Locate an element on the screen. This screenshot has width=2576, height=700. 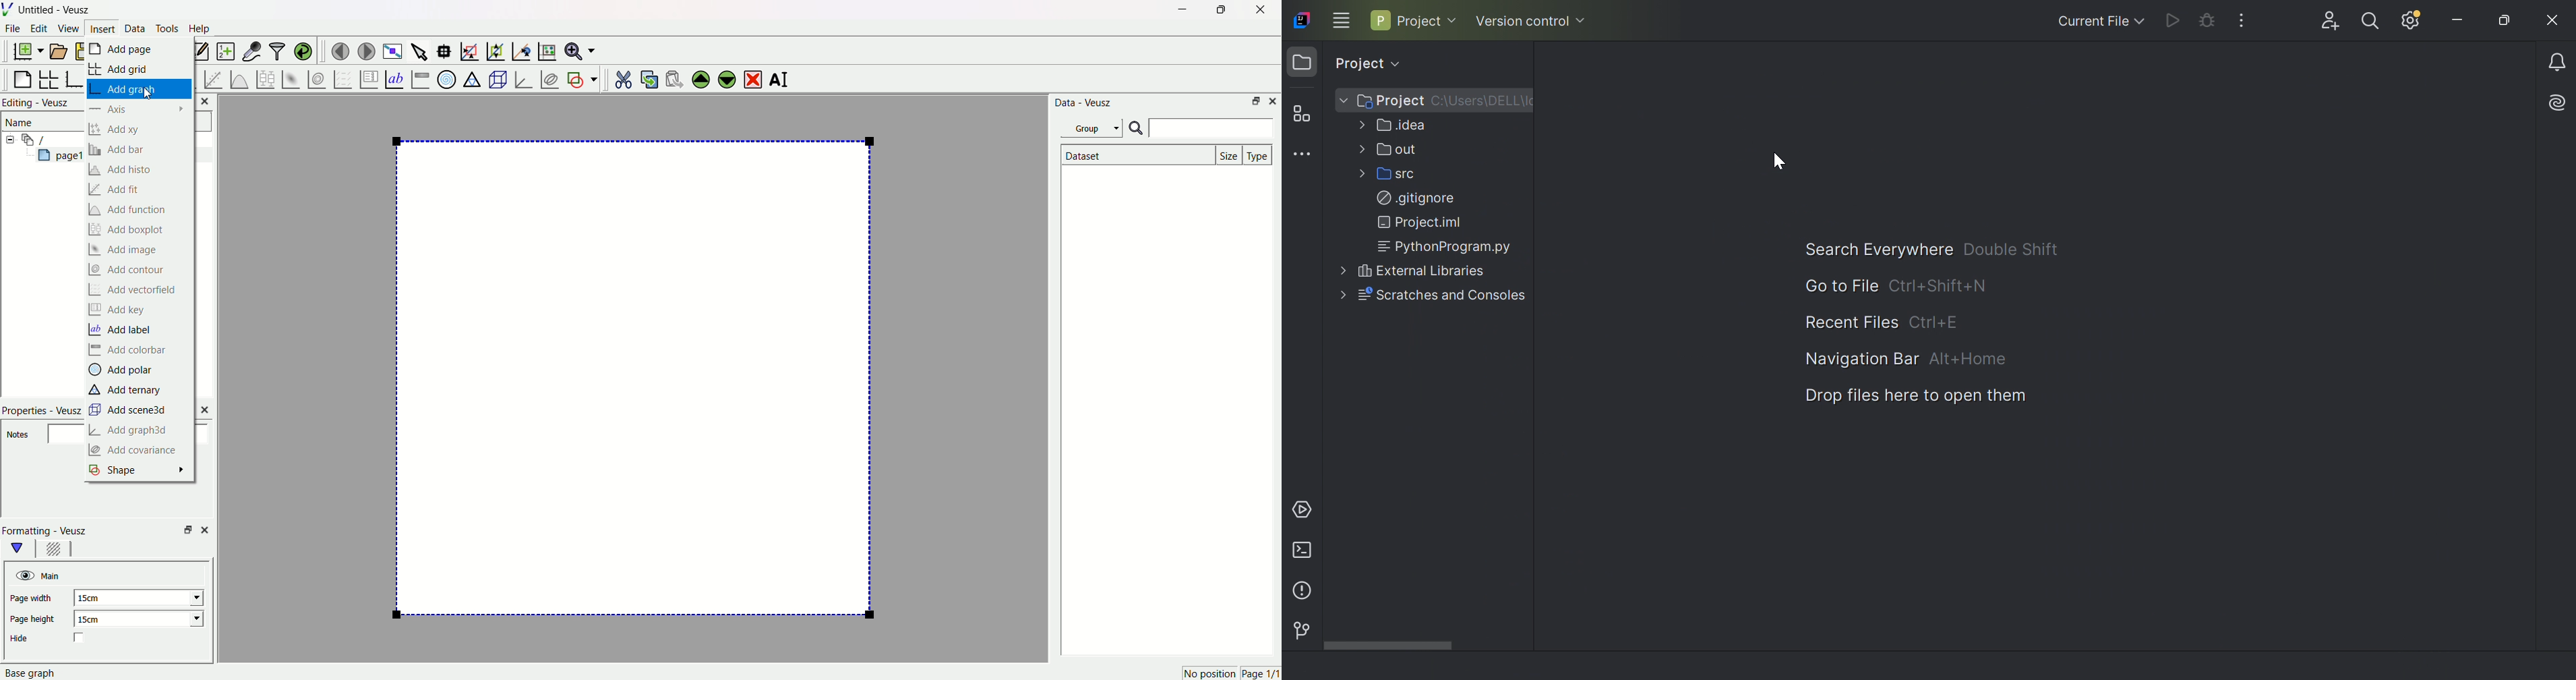
view plot full screen is located at coordinates (393, 49).